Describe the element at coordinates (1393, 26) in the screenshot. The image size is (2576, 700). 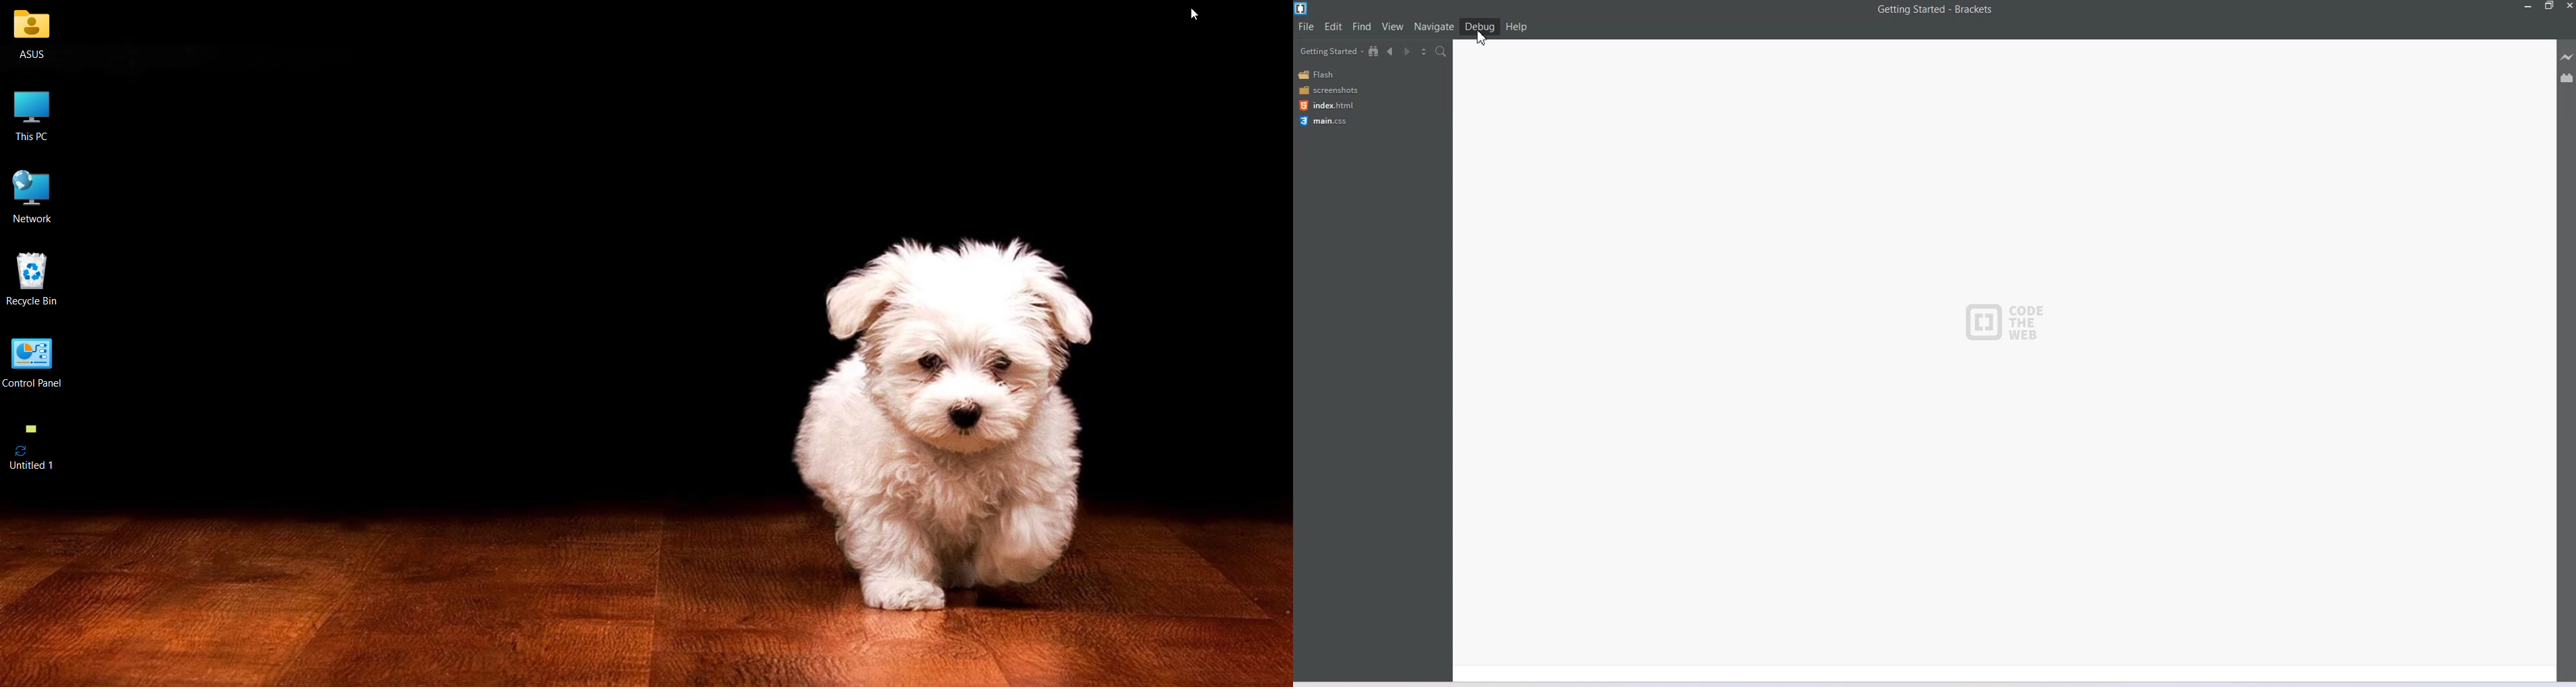
I see `View` at that location.